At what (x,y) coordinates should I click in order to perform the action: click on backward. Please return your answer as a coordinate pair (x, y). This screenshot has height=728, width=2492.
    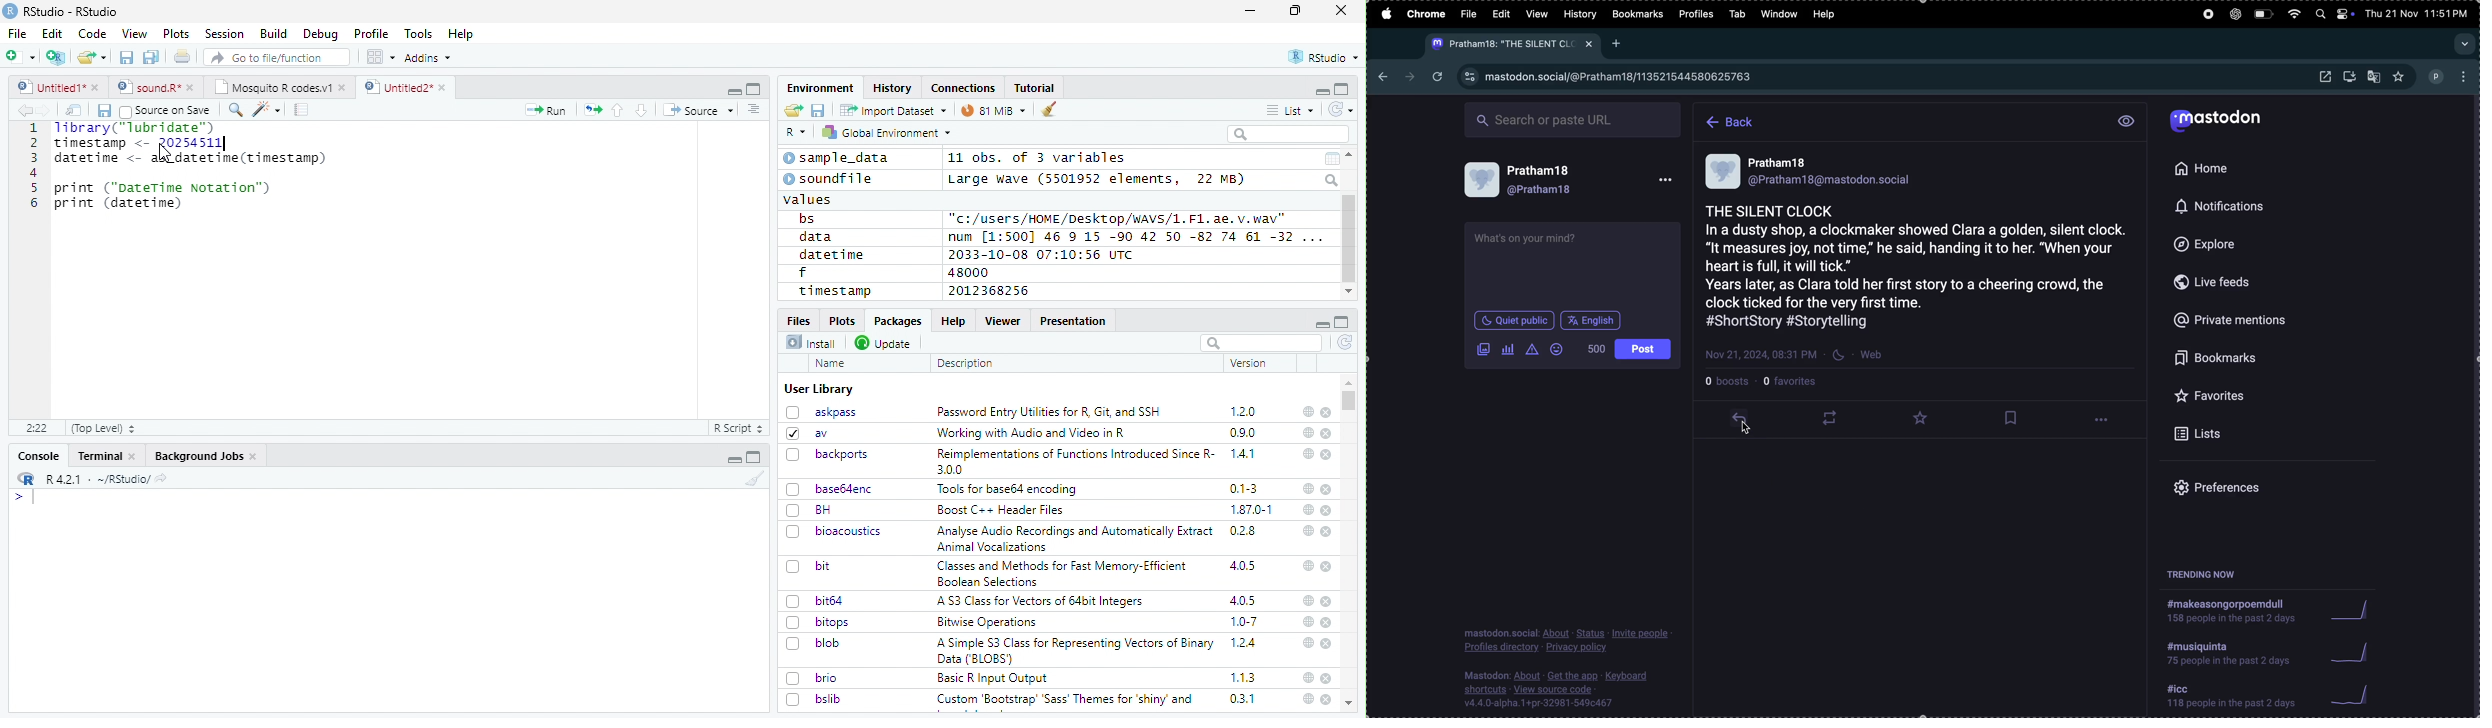
    Looking at the image, I should click on (1380, 73).